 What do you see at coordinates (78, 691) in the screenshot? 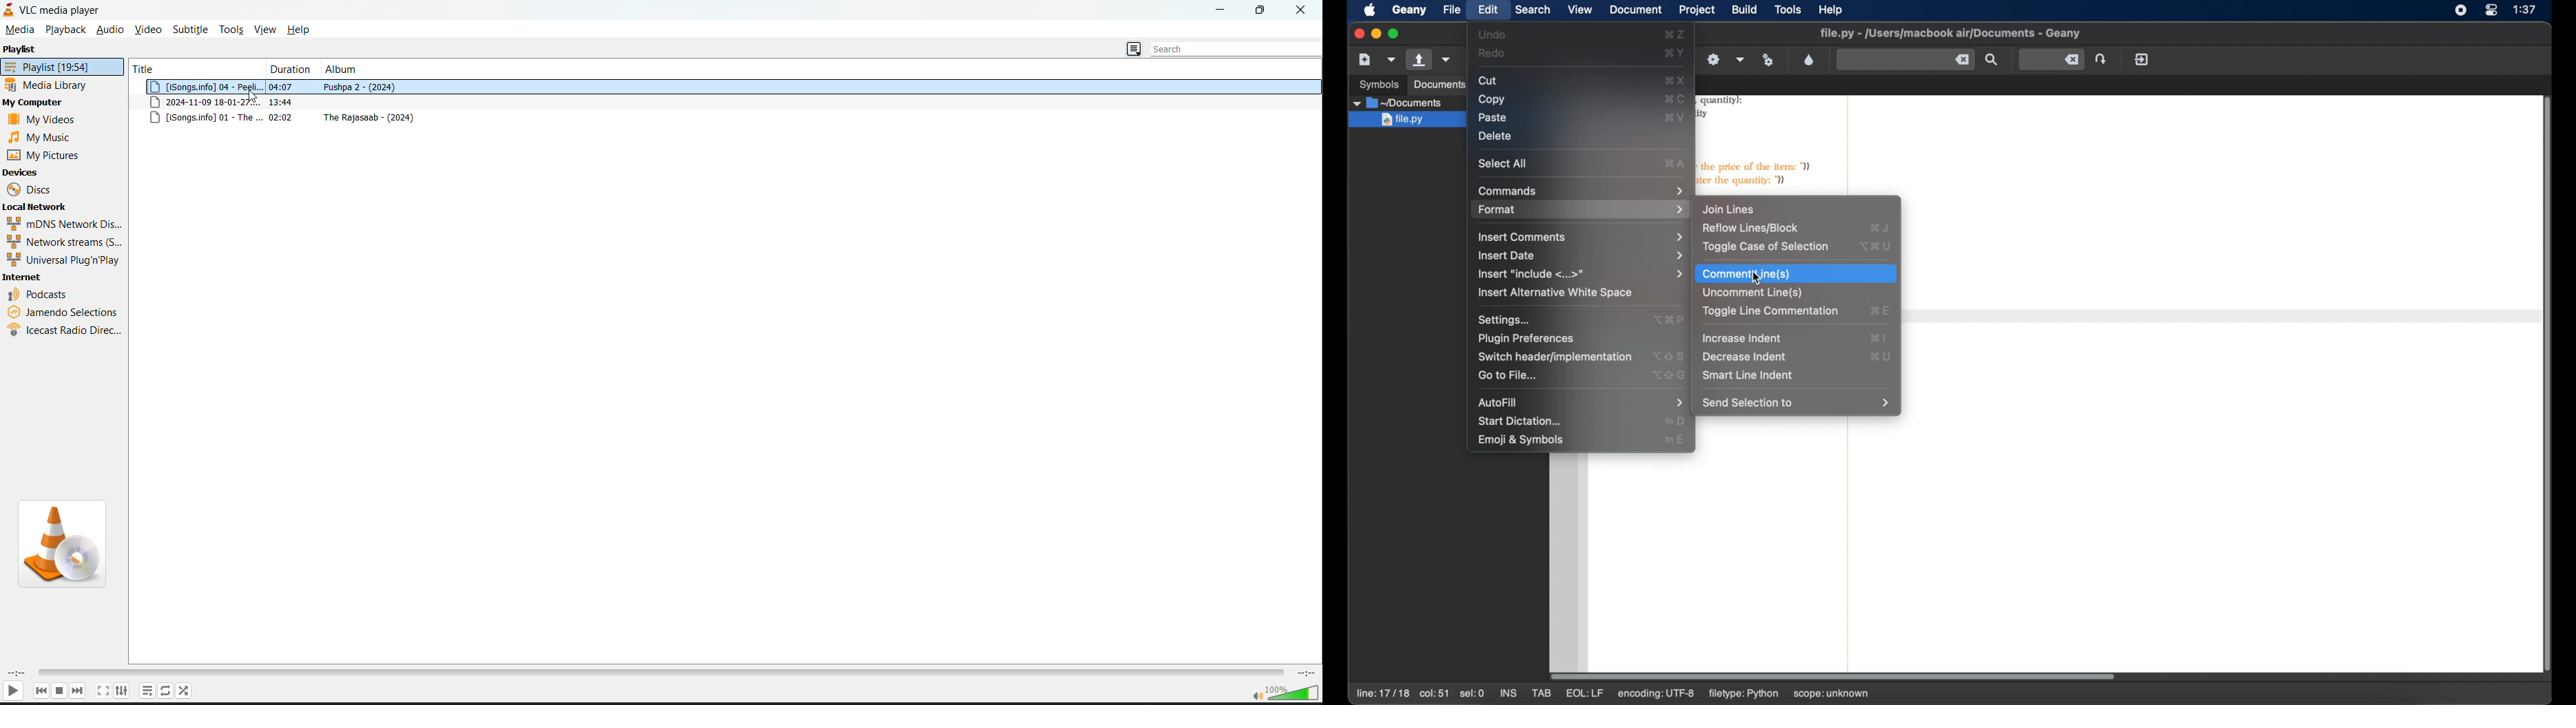
I see `next` at bounding box center [78, 691].